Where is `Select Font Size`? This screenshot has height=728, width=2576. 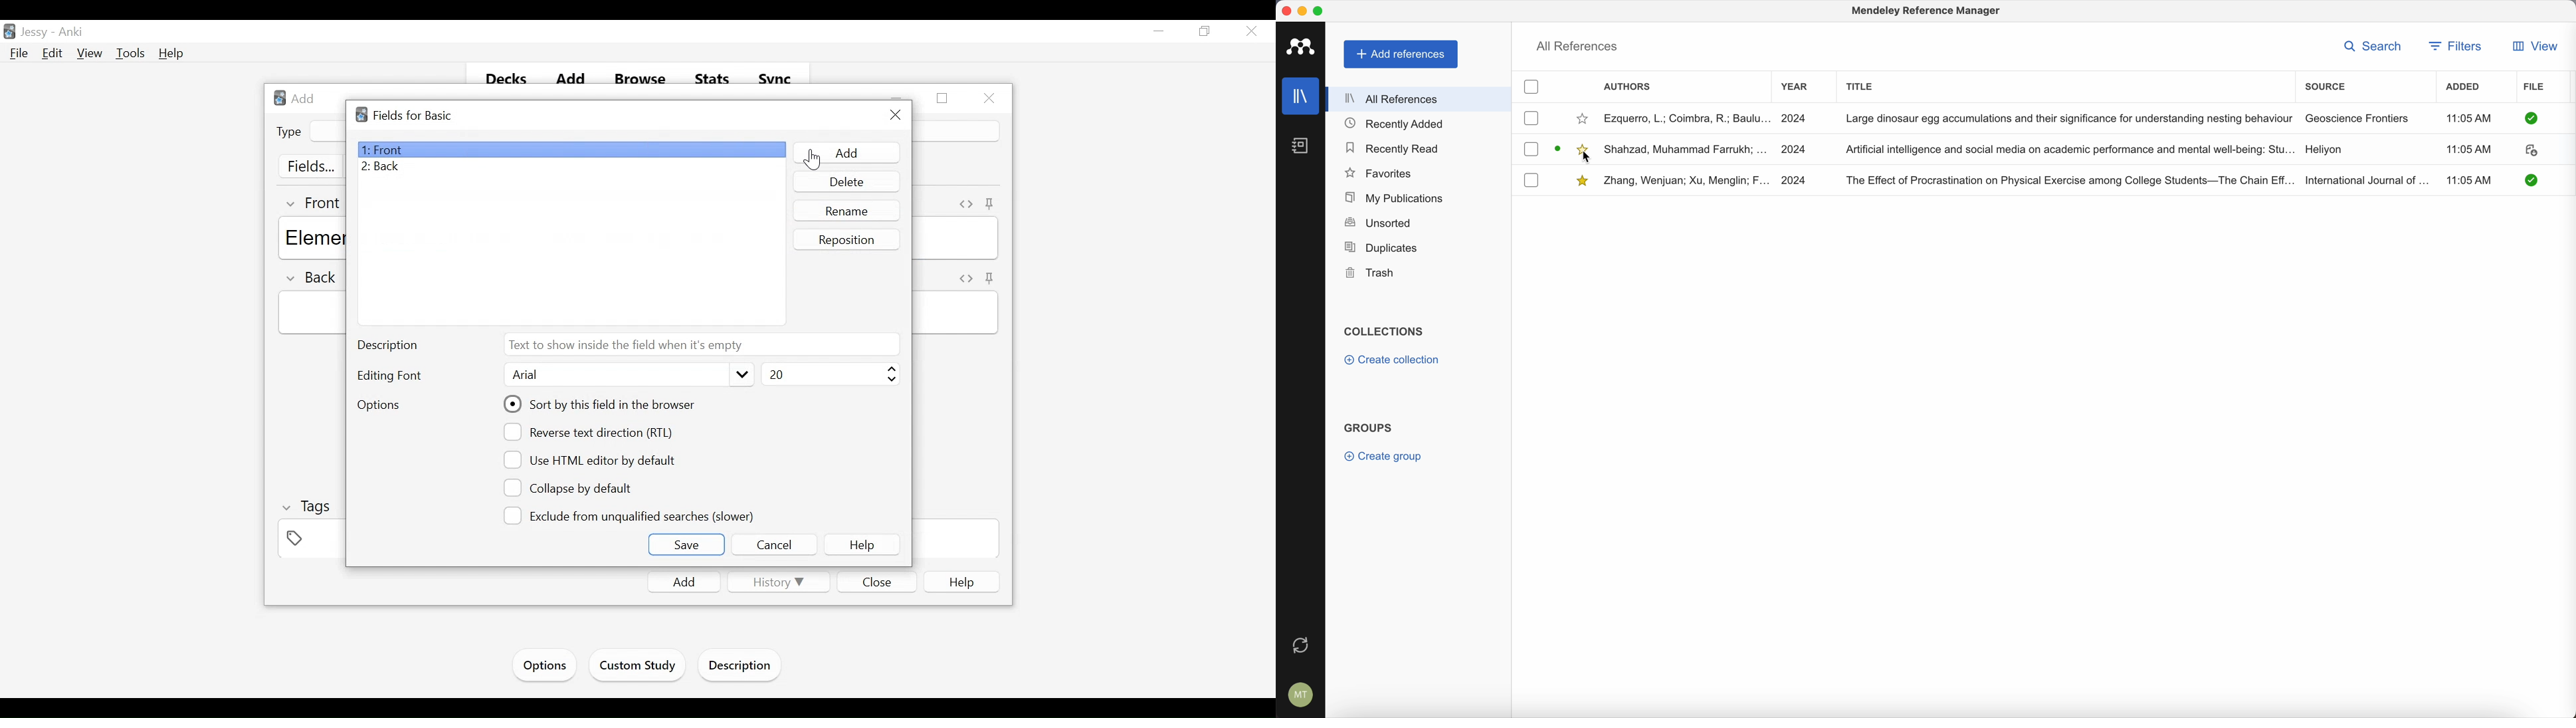
Select Font Size is located at coordinates (830, 374).